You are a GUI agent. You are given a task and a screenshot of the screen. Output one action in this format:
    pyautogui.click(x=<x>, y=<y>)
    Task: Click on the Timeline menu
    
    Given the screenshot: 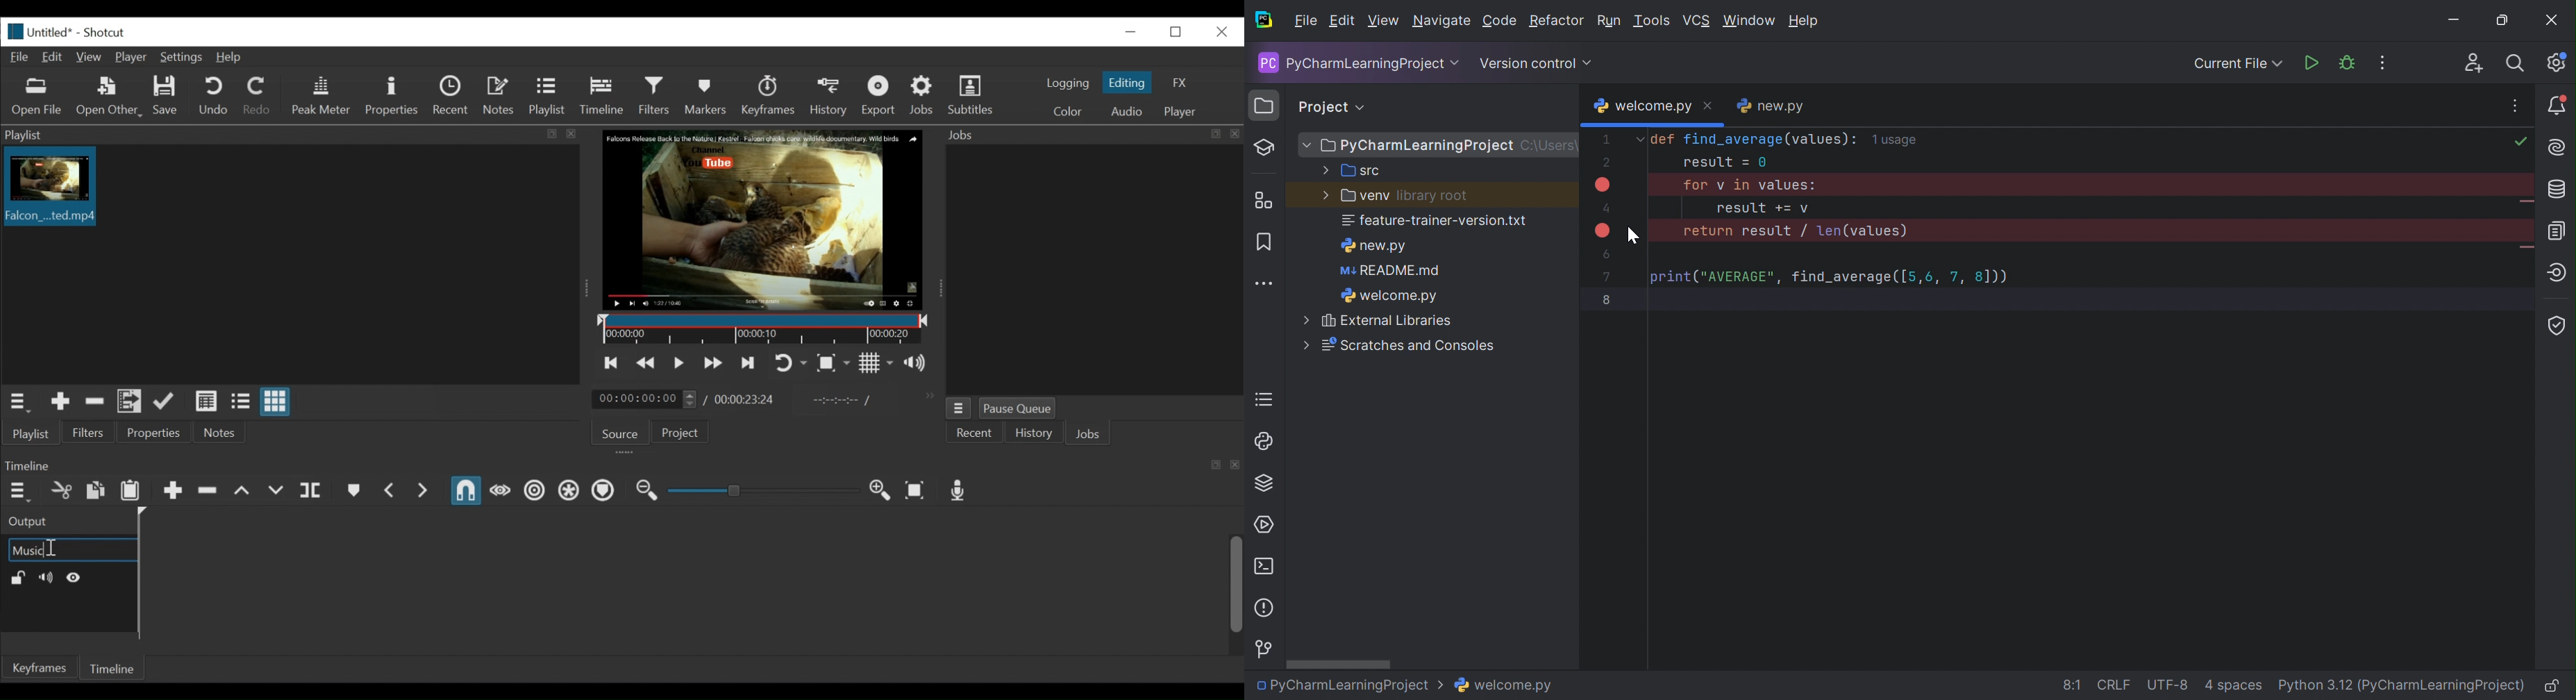 What is the action you would take?
    pyautogui.click(x=16, y=492)
    